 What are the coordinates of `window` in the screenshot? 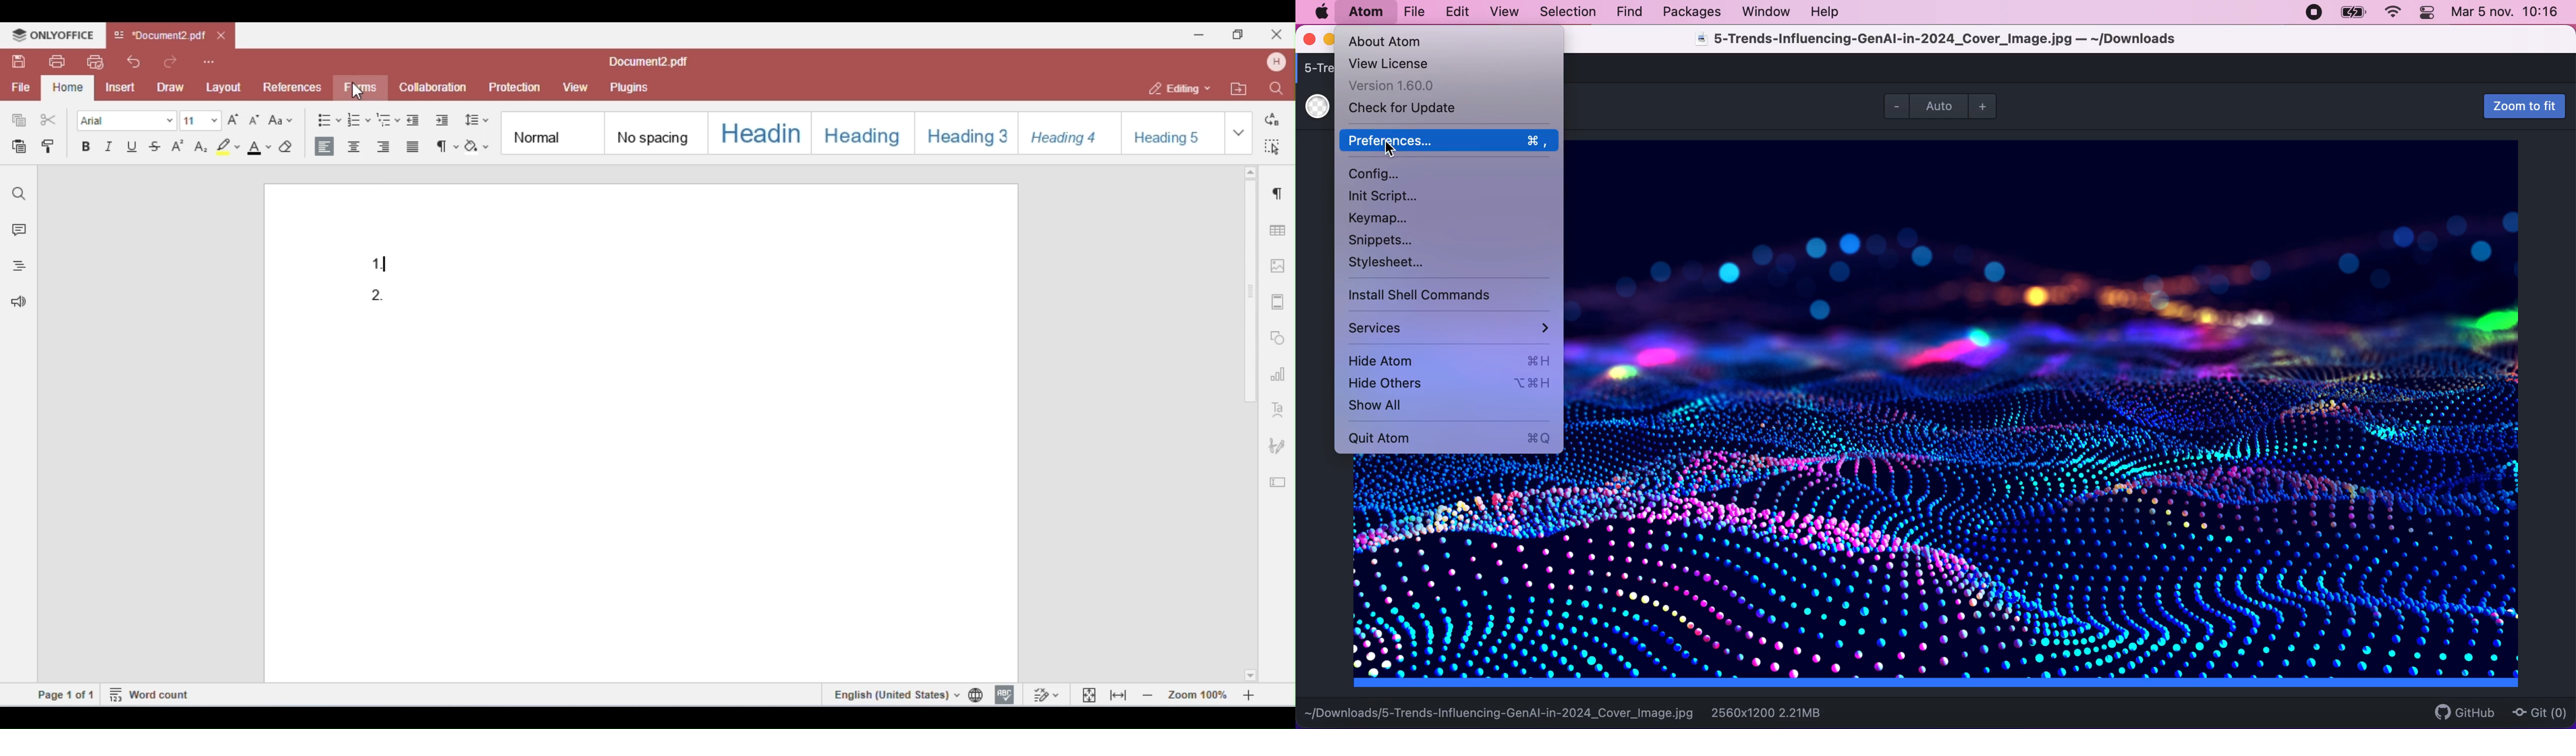 It's located at (1767, 11).